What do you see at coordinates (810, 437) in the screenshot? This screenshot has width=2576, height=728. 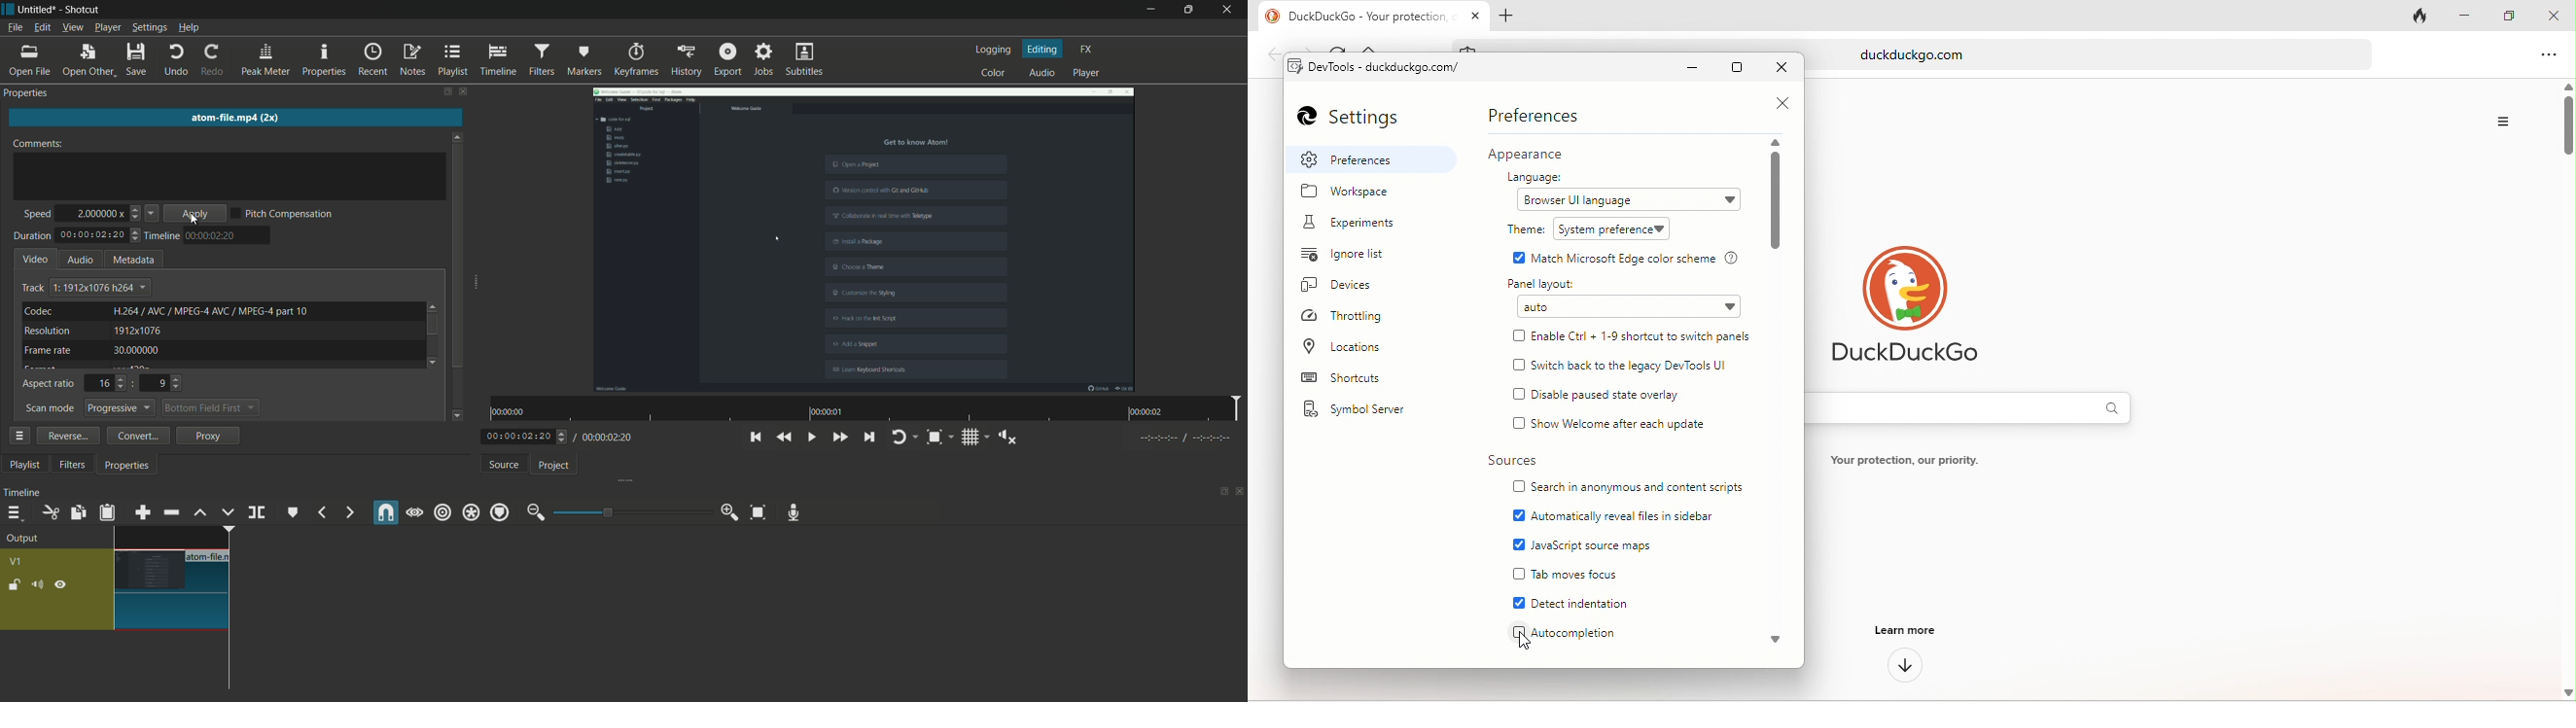 I see `toggle play or pause` at bounding box center [810, 437].